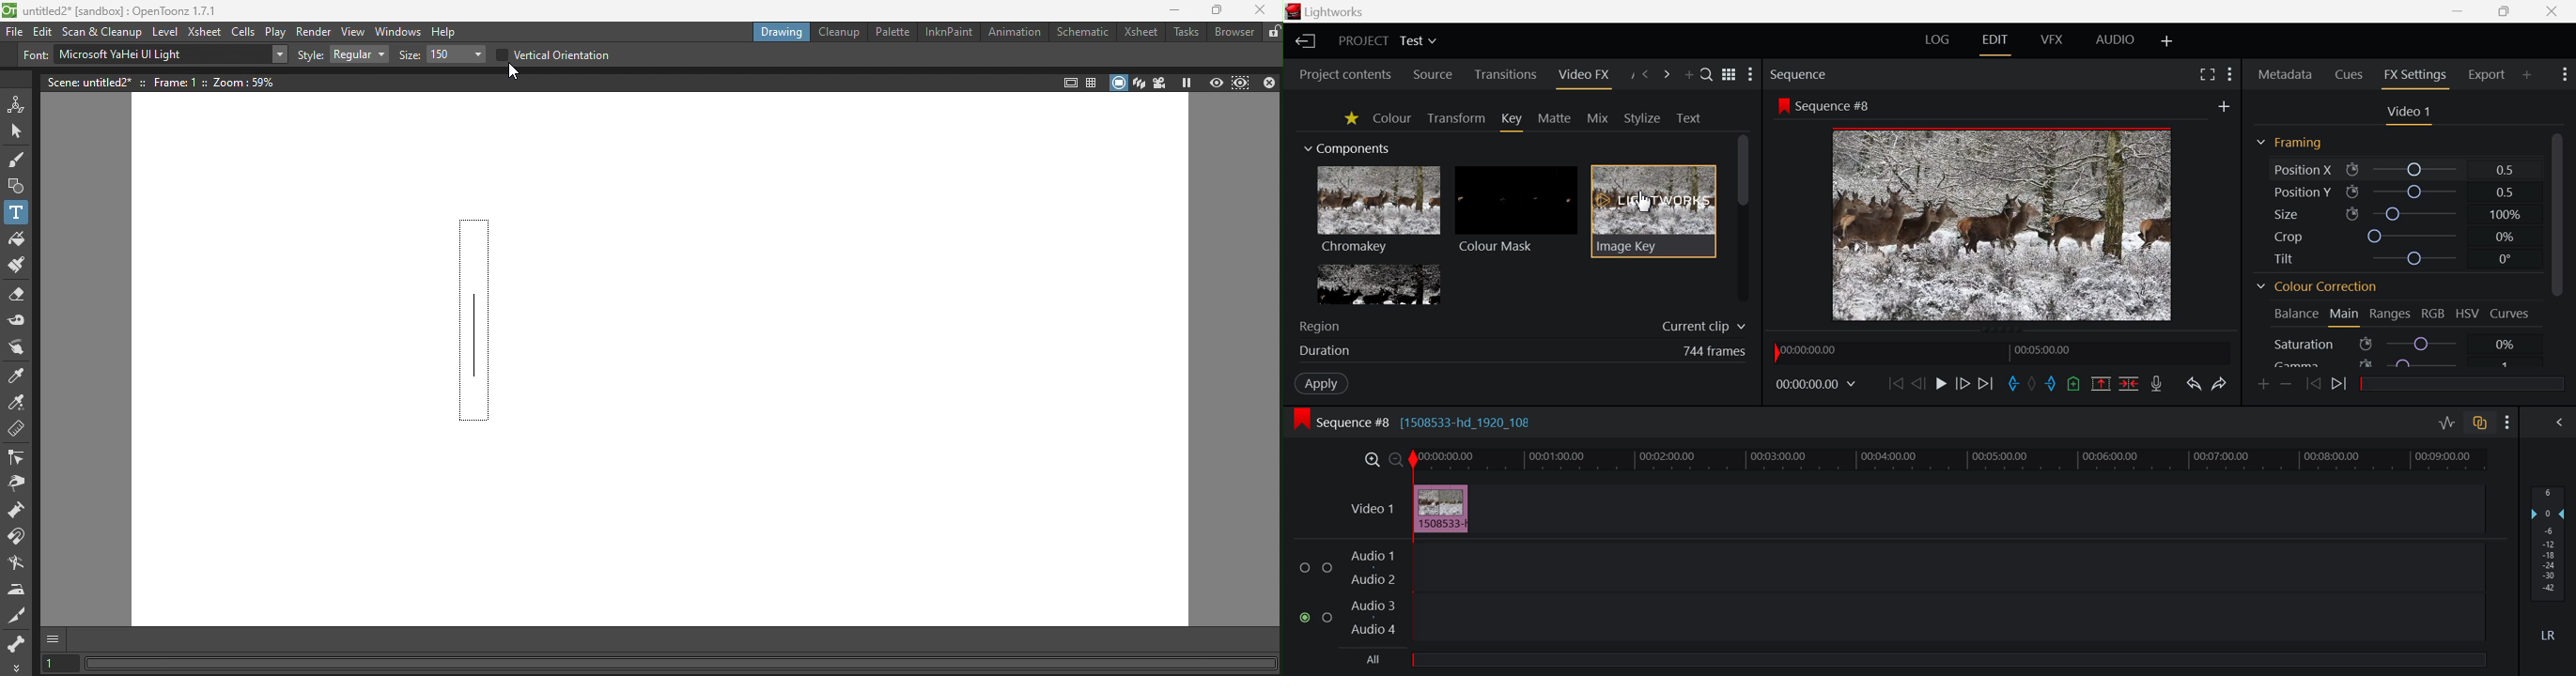 Image resolution: width=2576 pixels, height=700 pixels. I want to click on LOG Layout, so click(1941, 40).